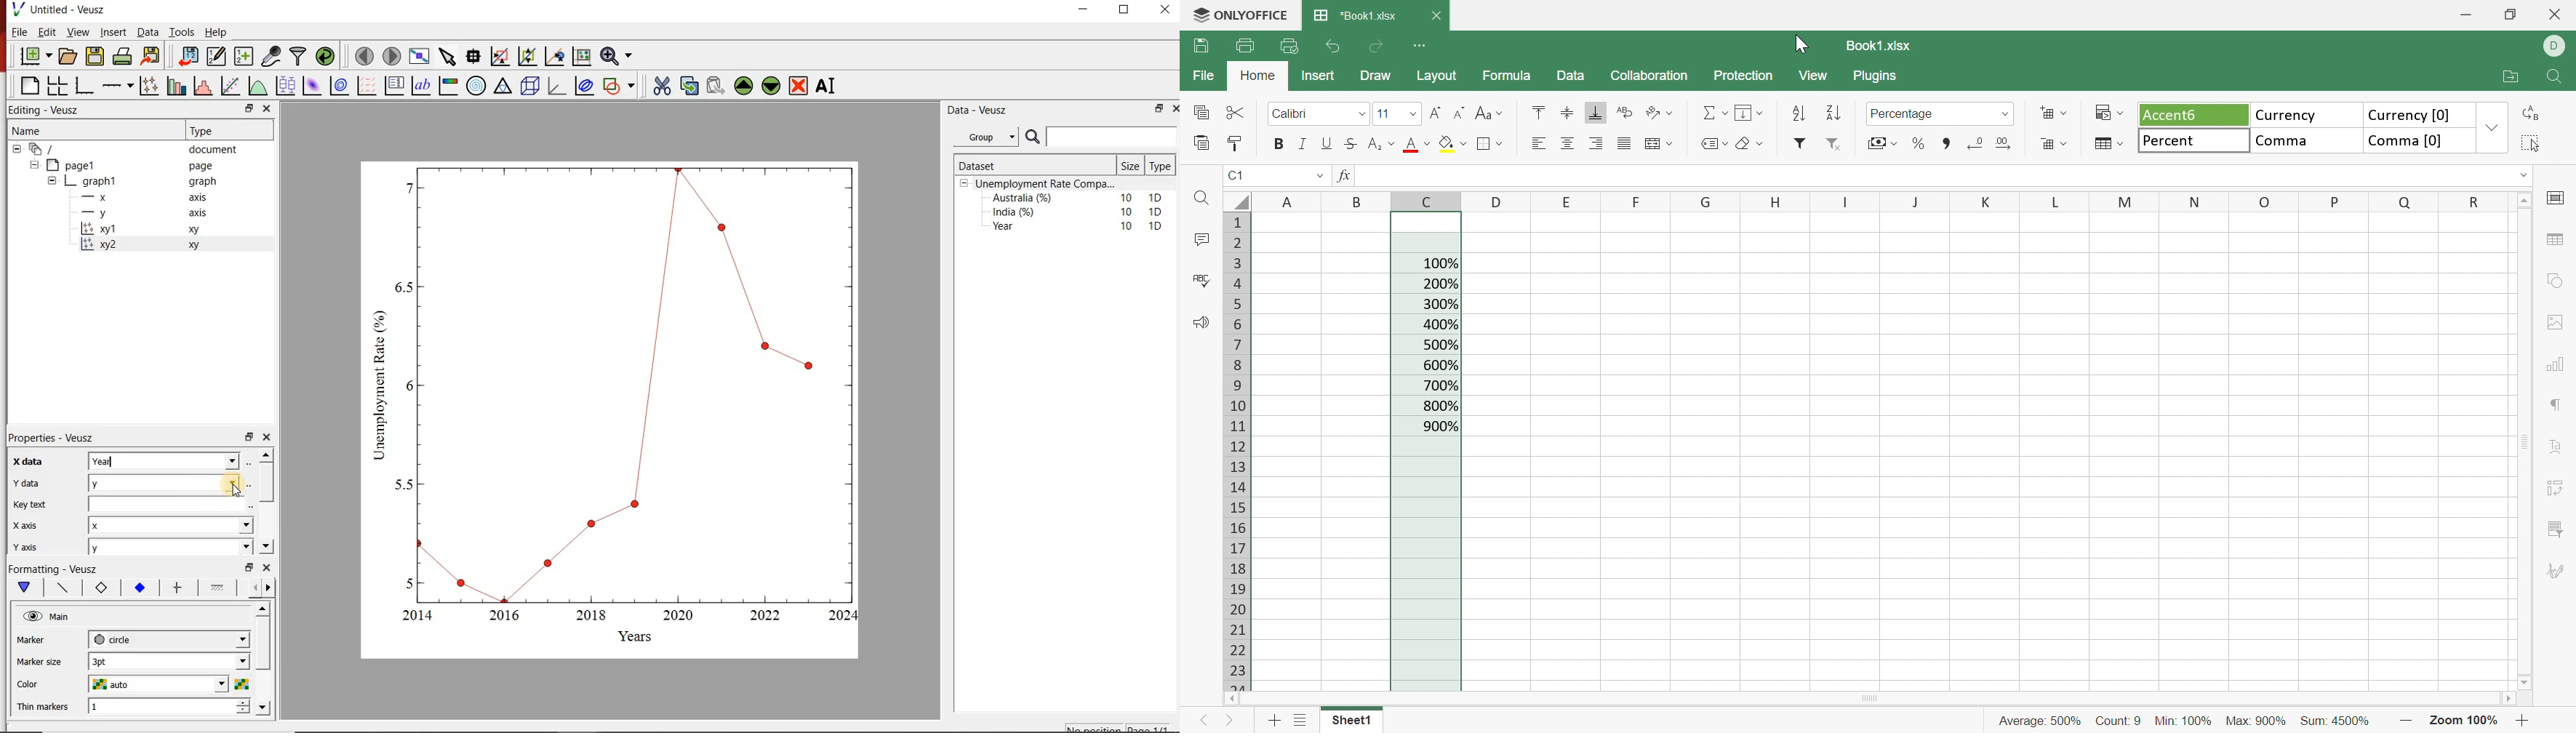 Image resolution: width=2576 pixels, height=756 pixels. What do you see at coordinates (1378, 46) in the screenshot?
I see `Redo` at bounding box center [1378, 46].